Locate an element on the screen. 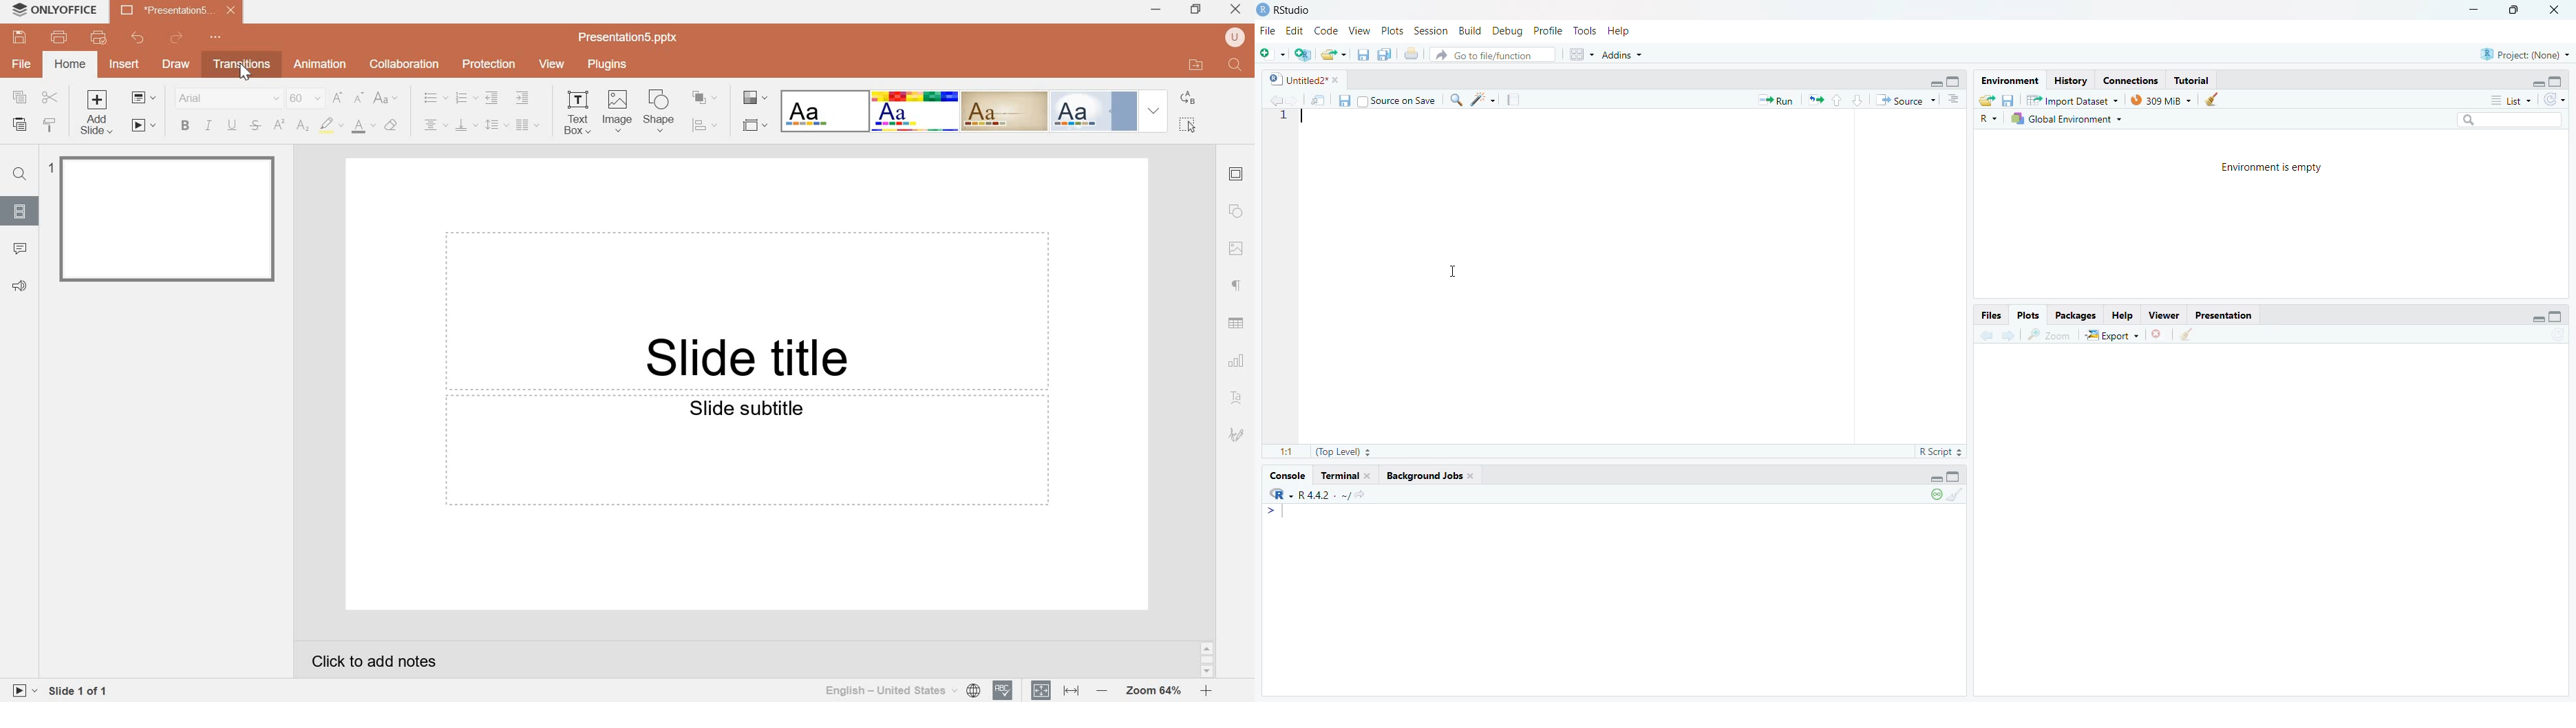  search is located at coordinates (1460, 100).